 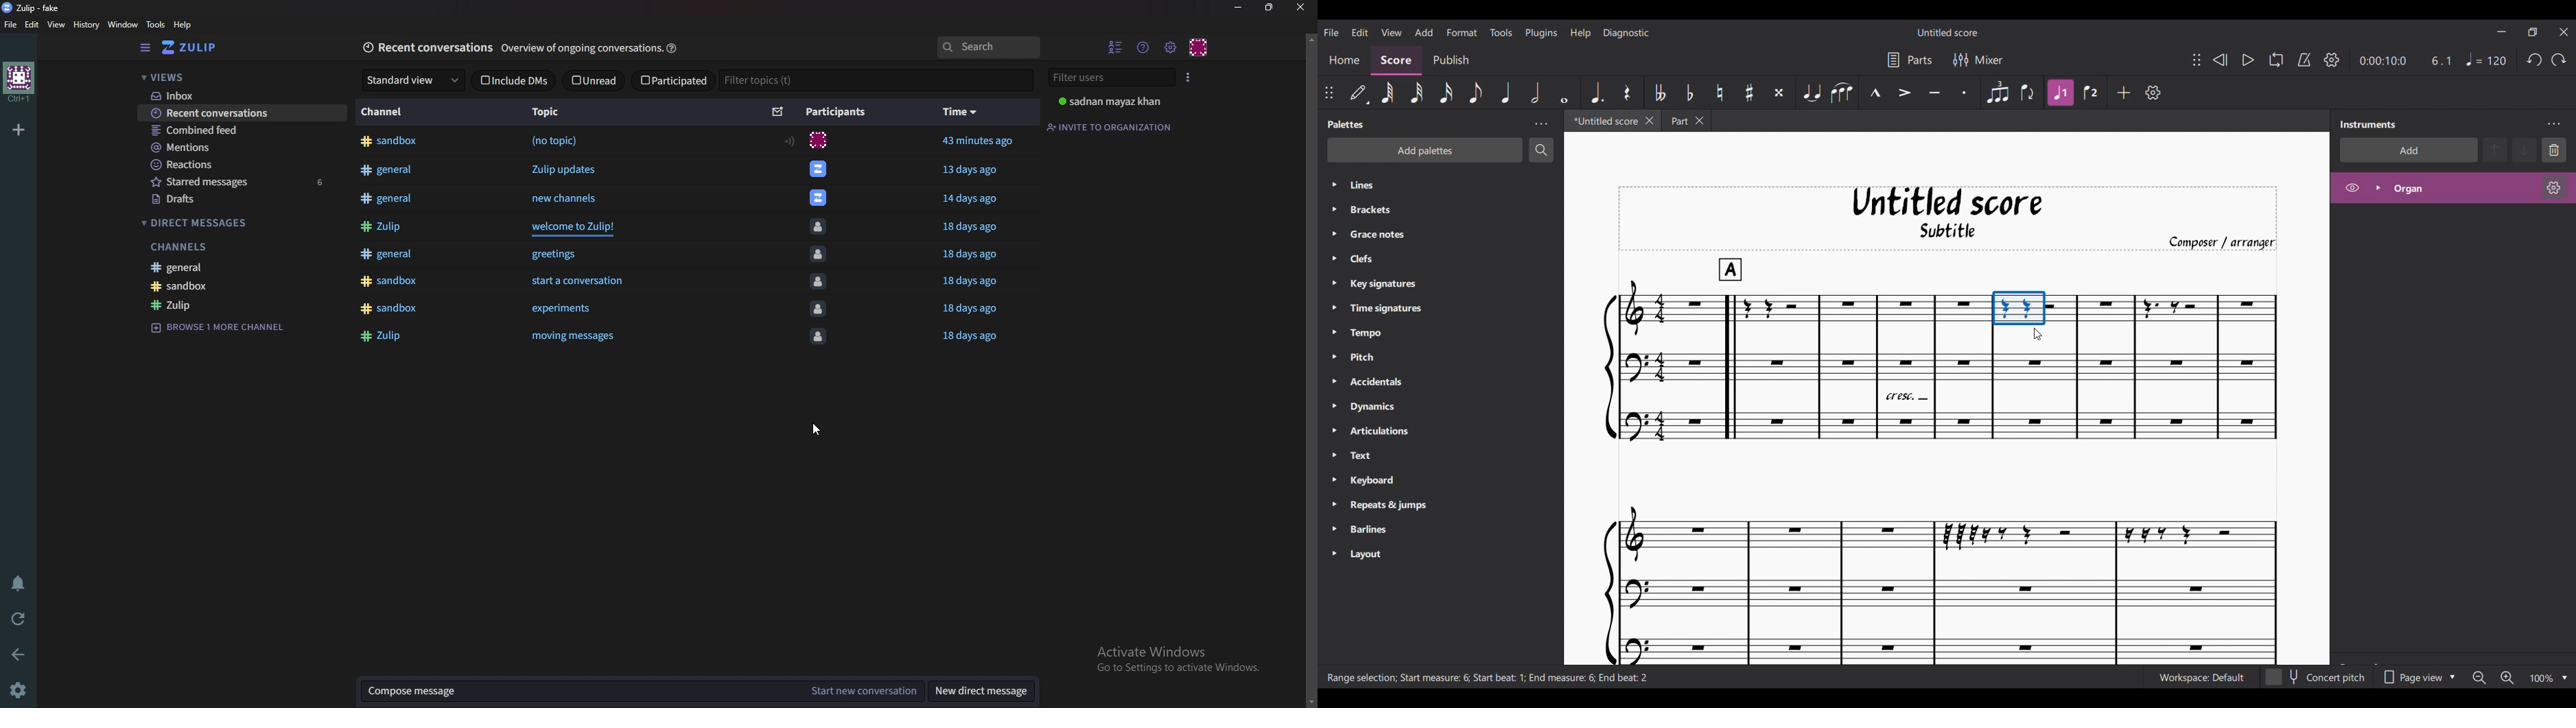 What do you see at coordinates (1392, 31) in the screenshot?
I see `View menu` at bounding box center [1392, 31].